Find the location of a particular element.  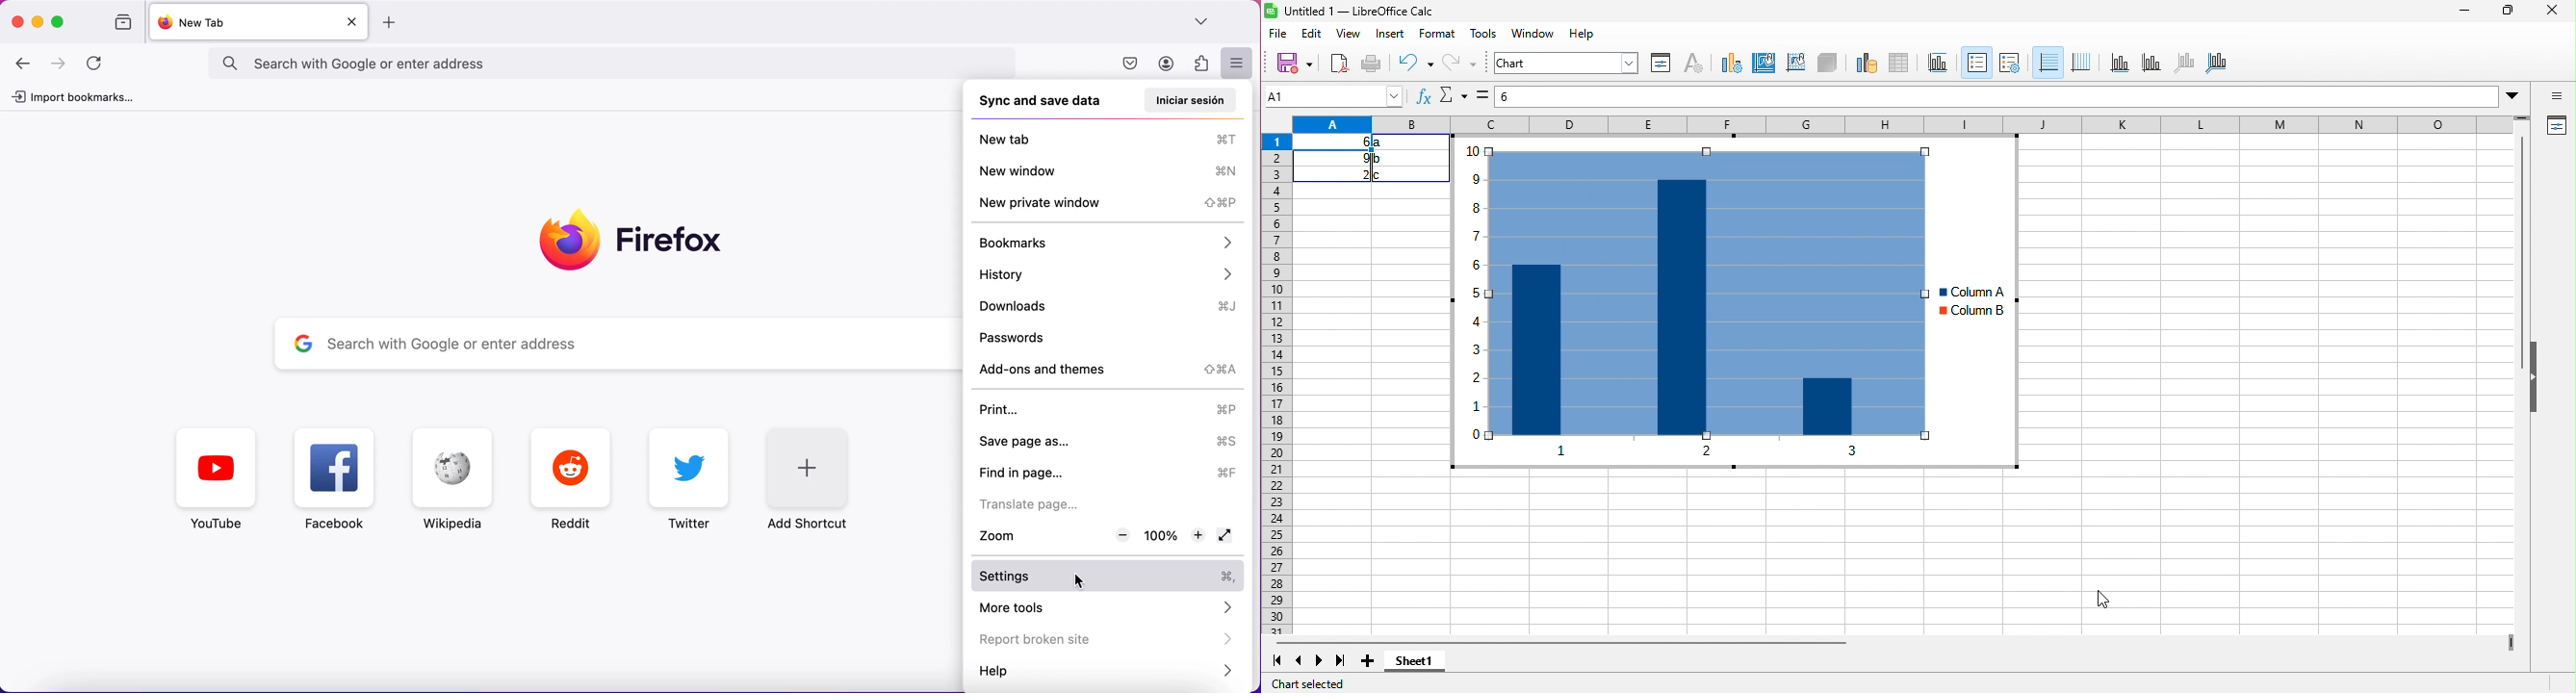

next is located at coordinates (1319, 663).